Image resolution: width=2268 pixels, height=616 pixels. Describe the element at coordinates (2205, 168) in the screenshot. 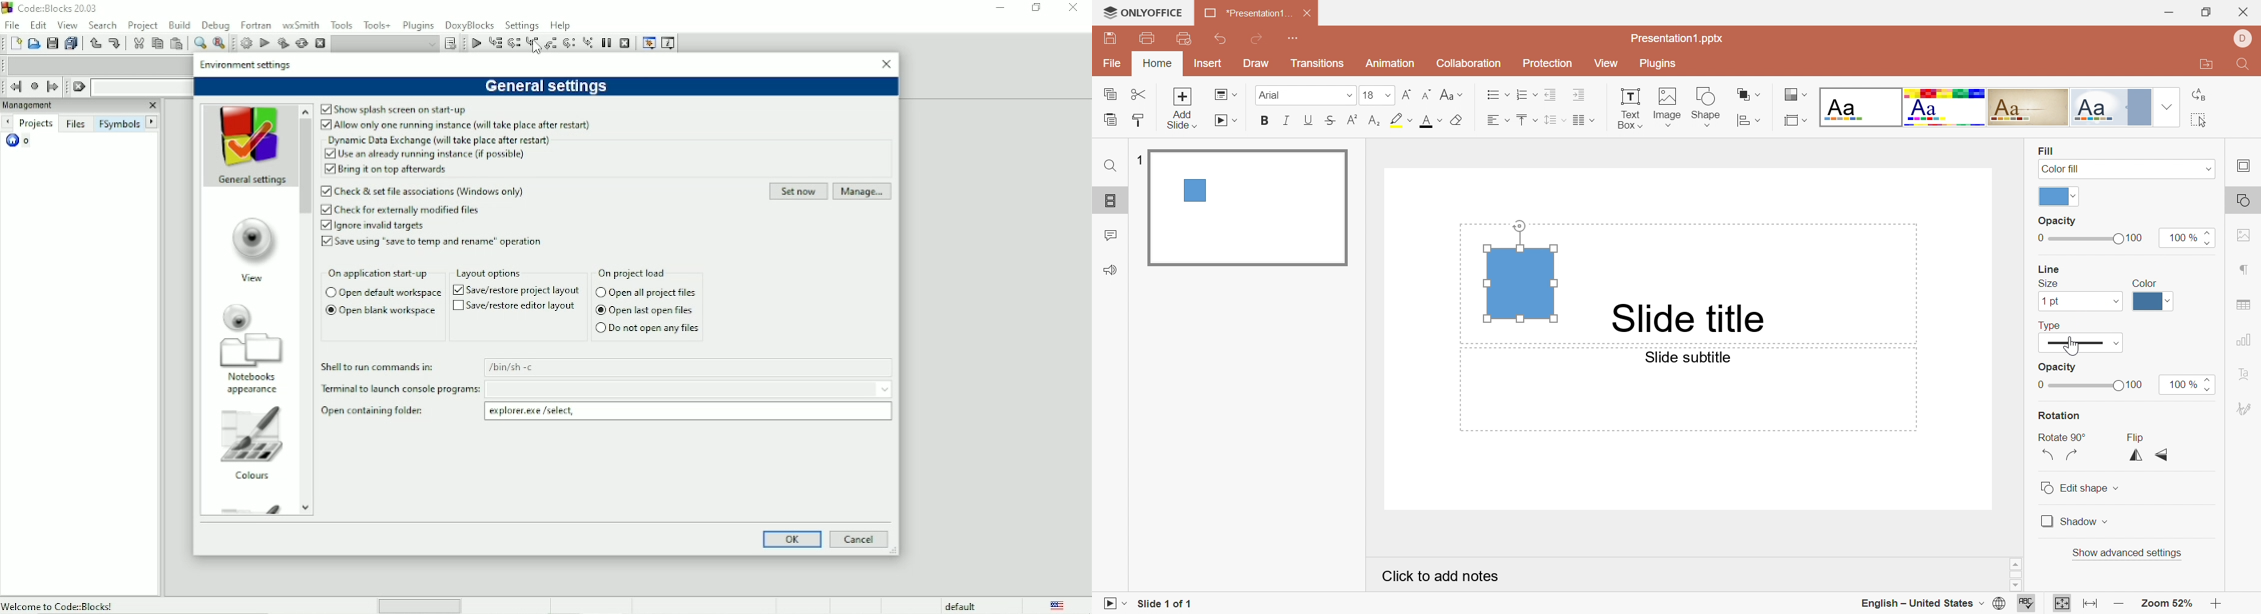

I see `Drop Down` at that location.